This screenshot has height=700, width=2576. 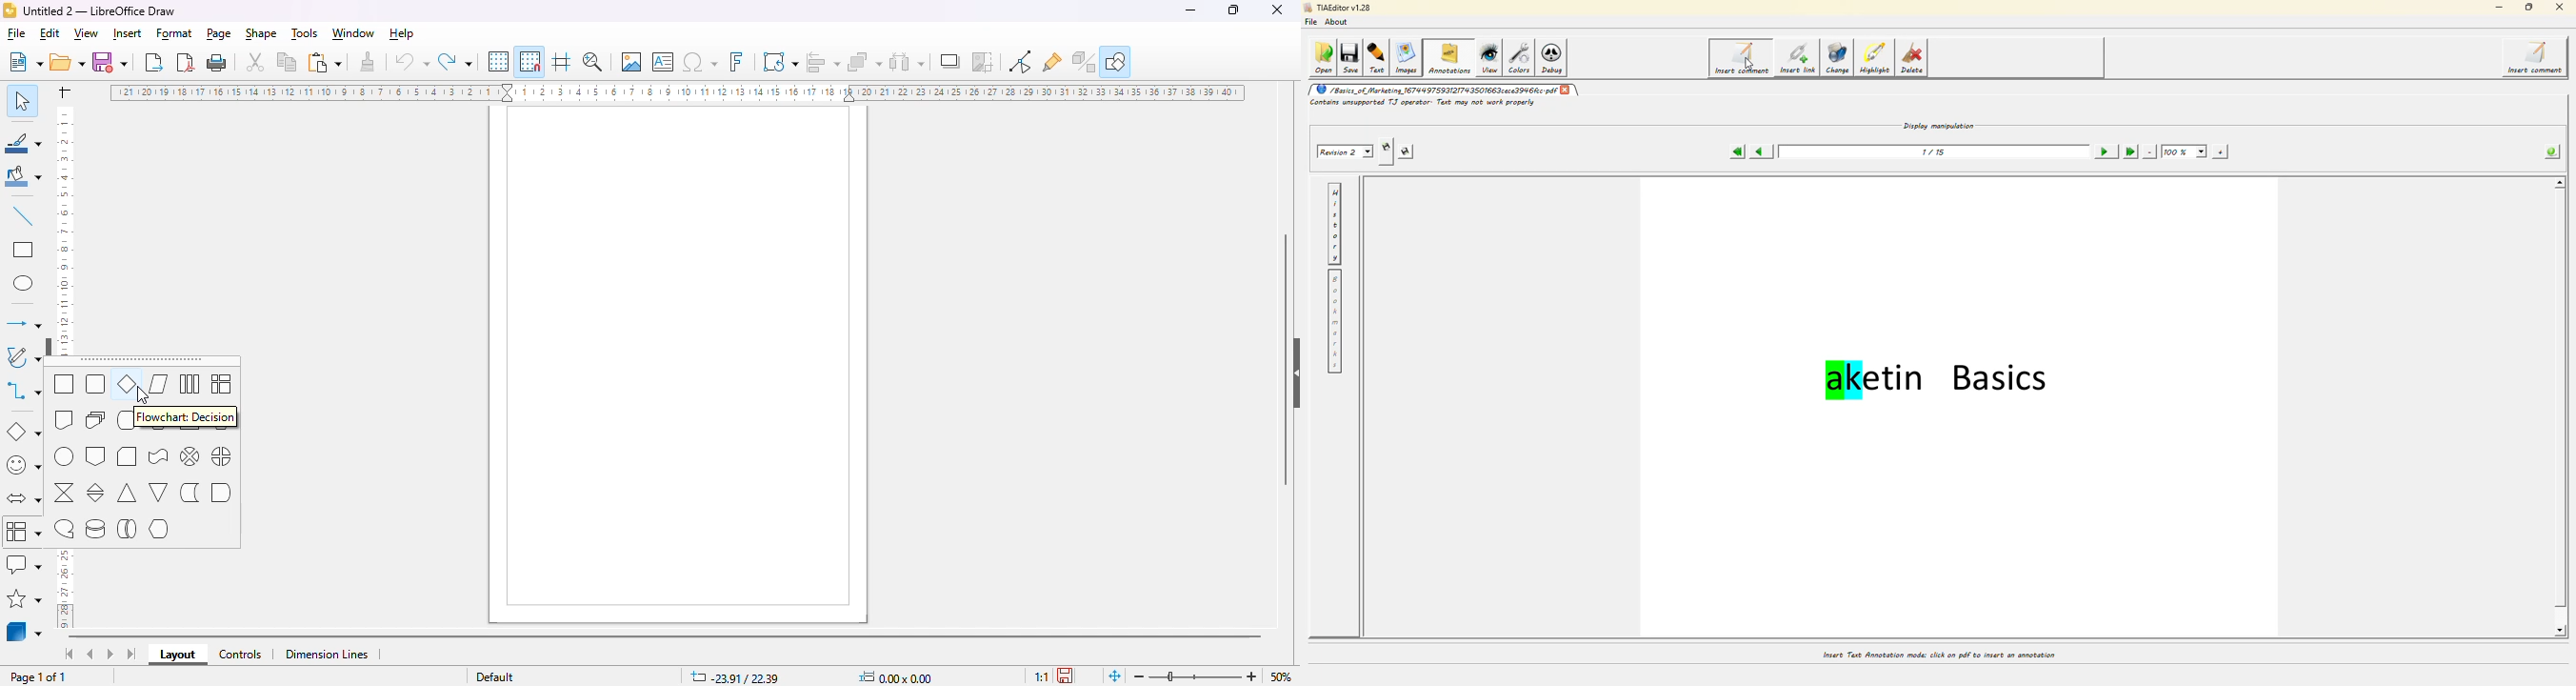 What do you see at coordinates (497, 61) in the screenshot?
I see `display grid` at bounding box center [497, 61].